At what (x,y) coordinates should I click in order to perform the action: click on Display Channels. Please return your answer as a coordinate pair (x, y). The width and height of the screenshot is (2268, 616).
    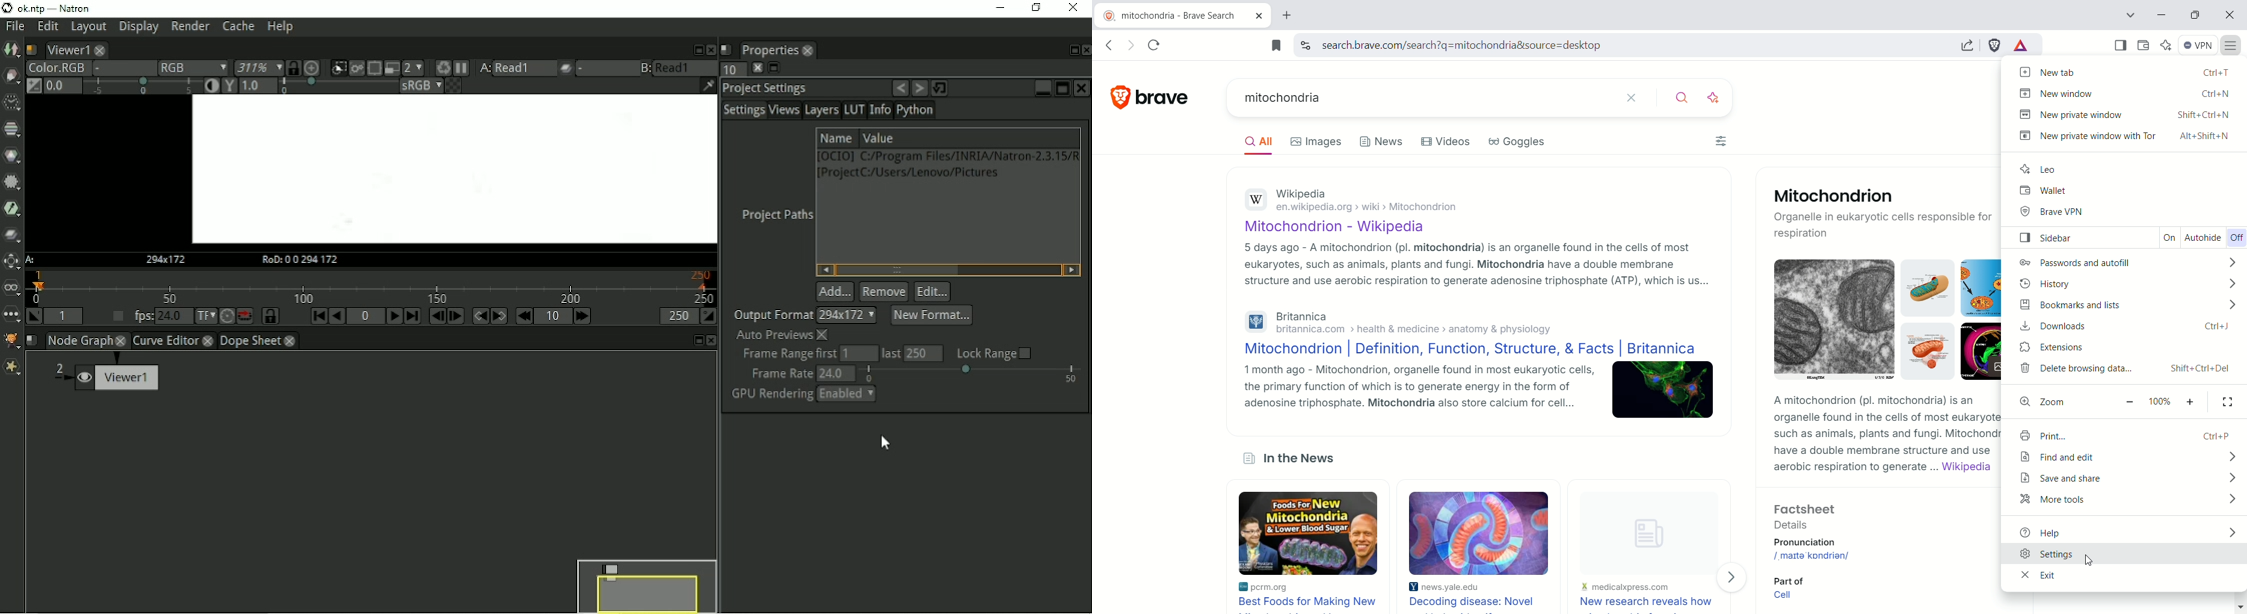
    Looking at the image, I should click on (193, 68).